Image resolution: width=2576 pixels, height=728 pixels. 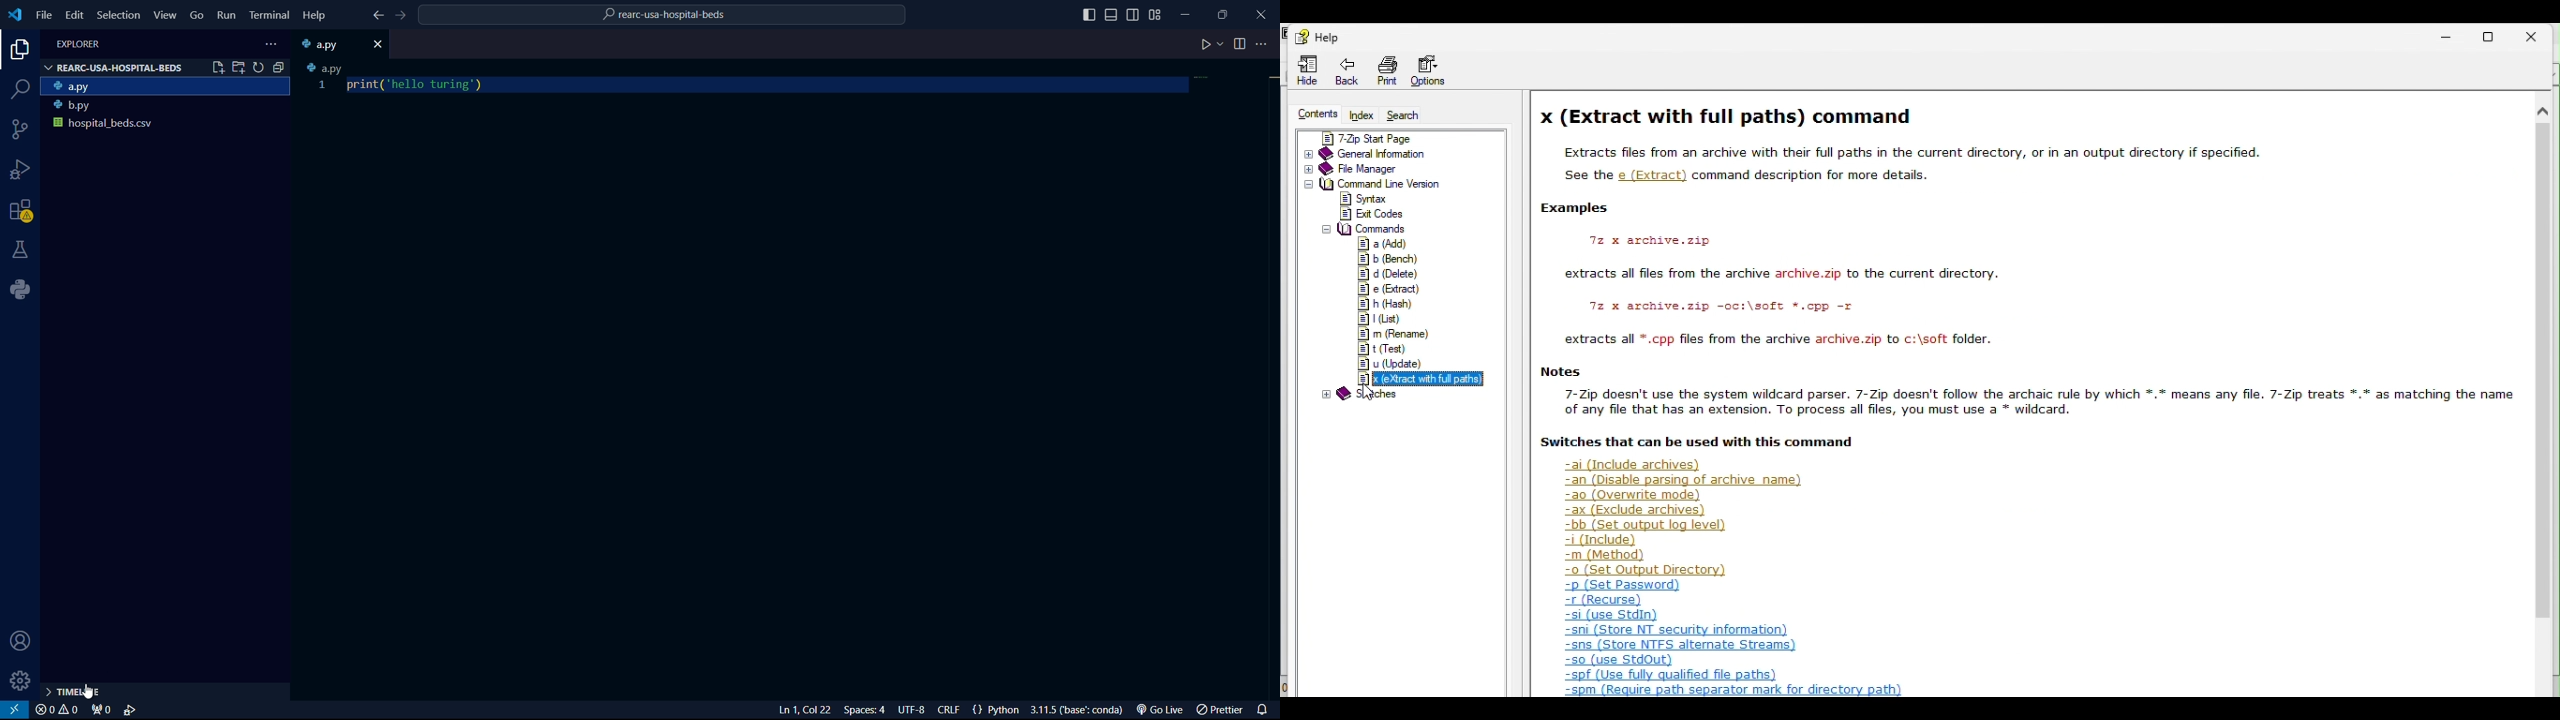 What do you see at coordinates (2021, 167) in the screenshot?
I see `text` at bounding box center [2021, 167].